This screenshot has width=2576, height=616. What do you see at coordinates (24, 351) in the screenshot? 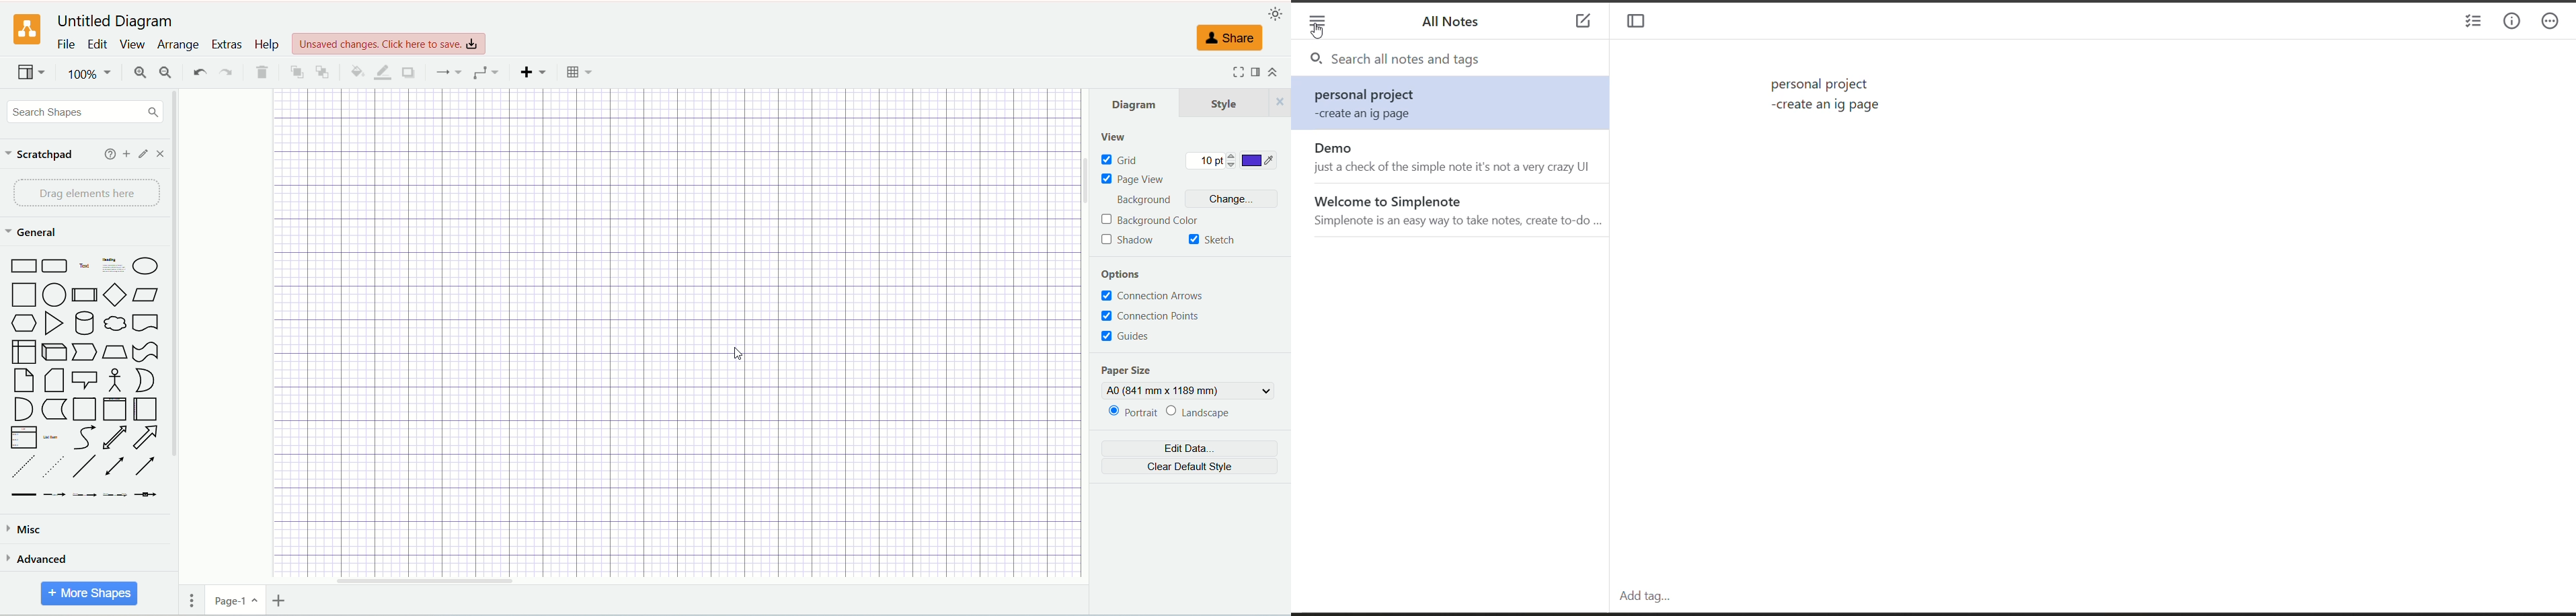
I see `Internal Document` at bounding box center [24, 351].